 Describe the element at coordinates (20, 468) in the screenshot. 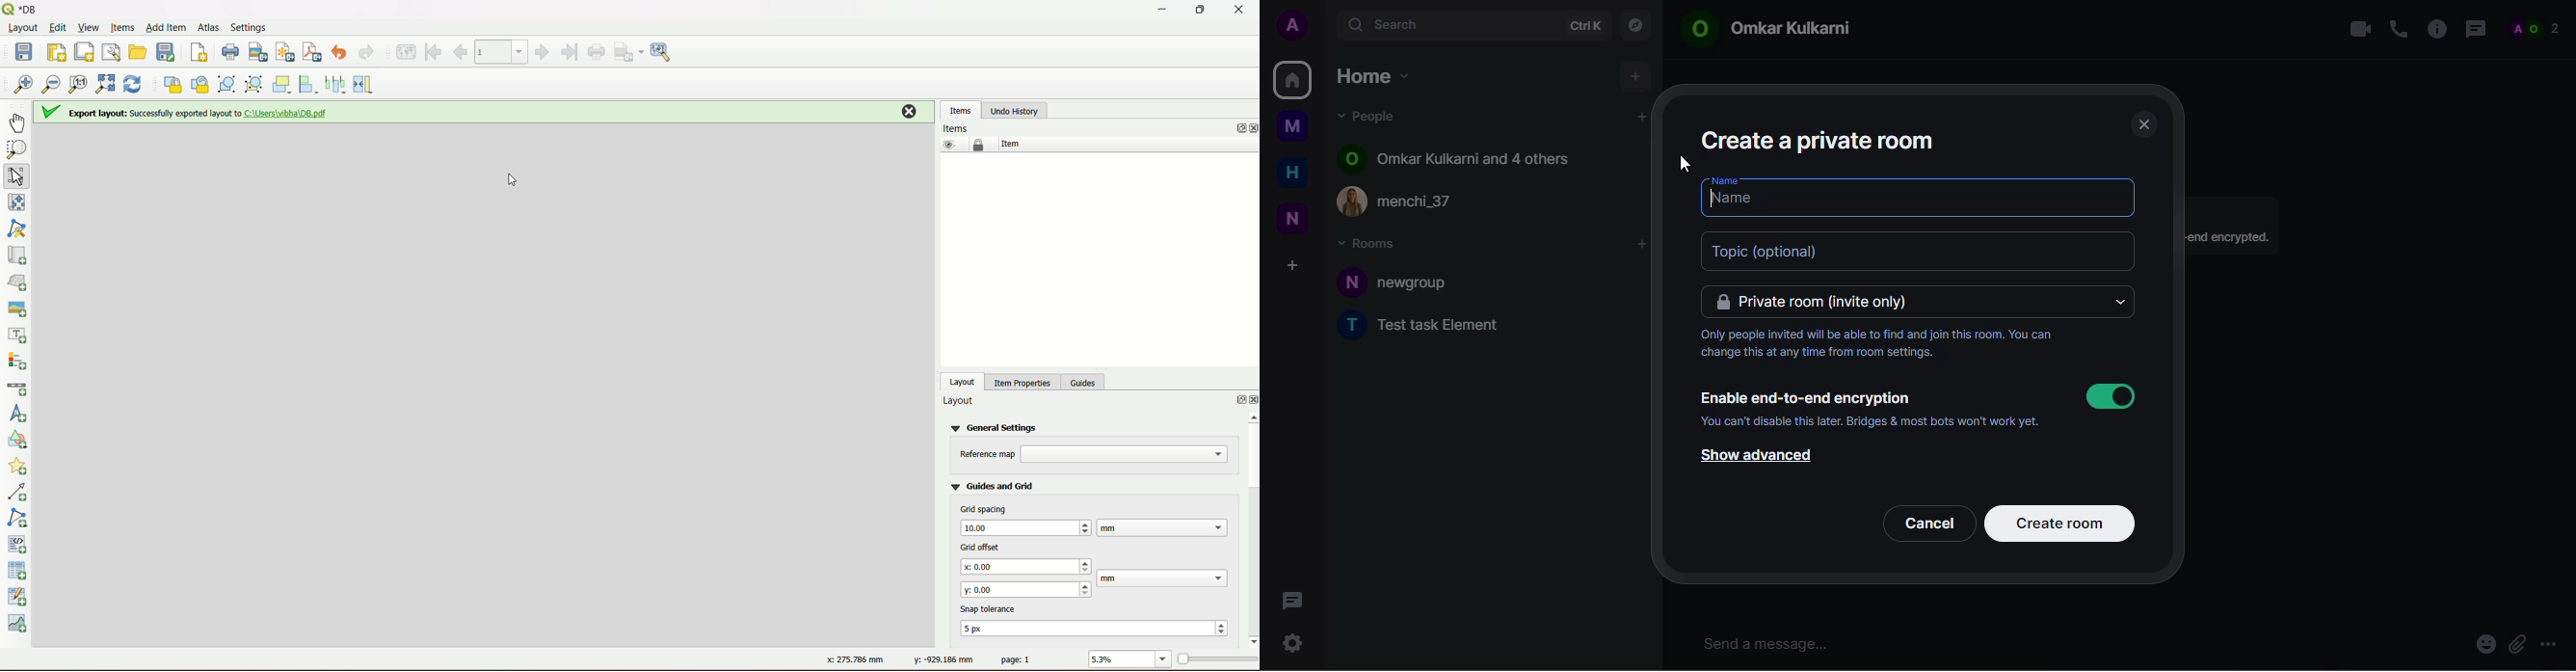

I see `add marker` at that location.